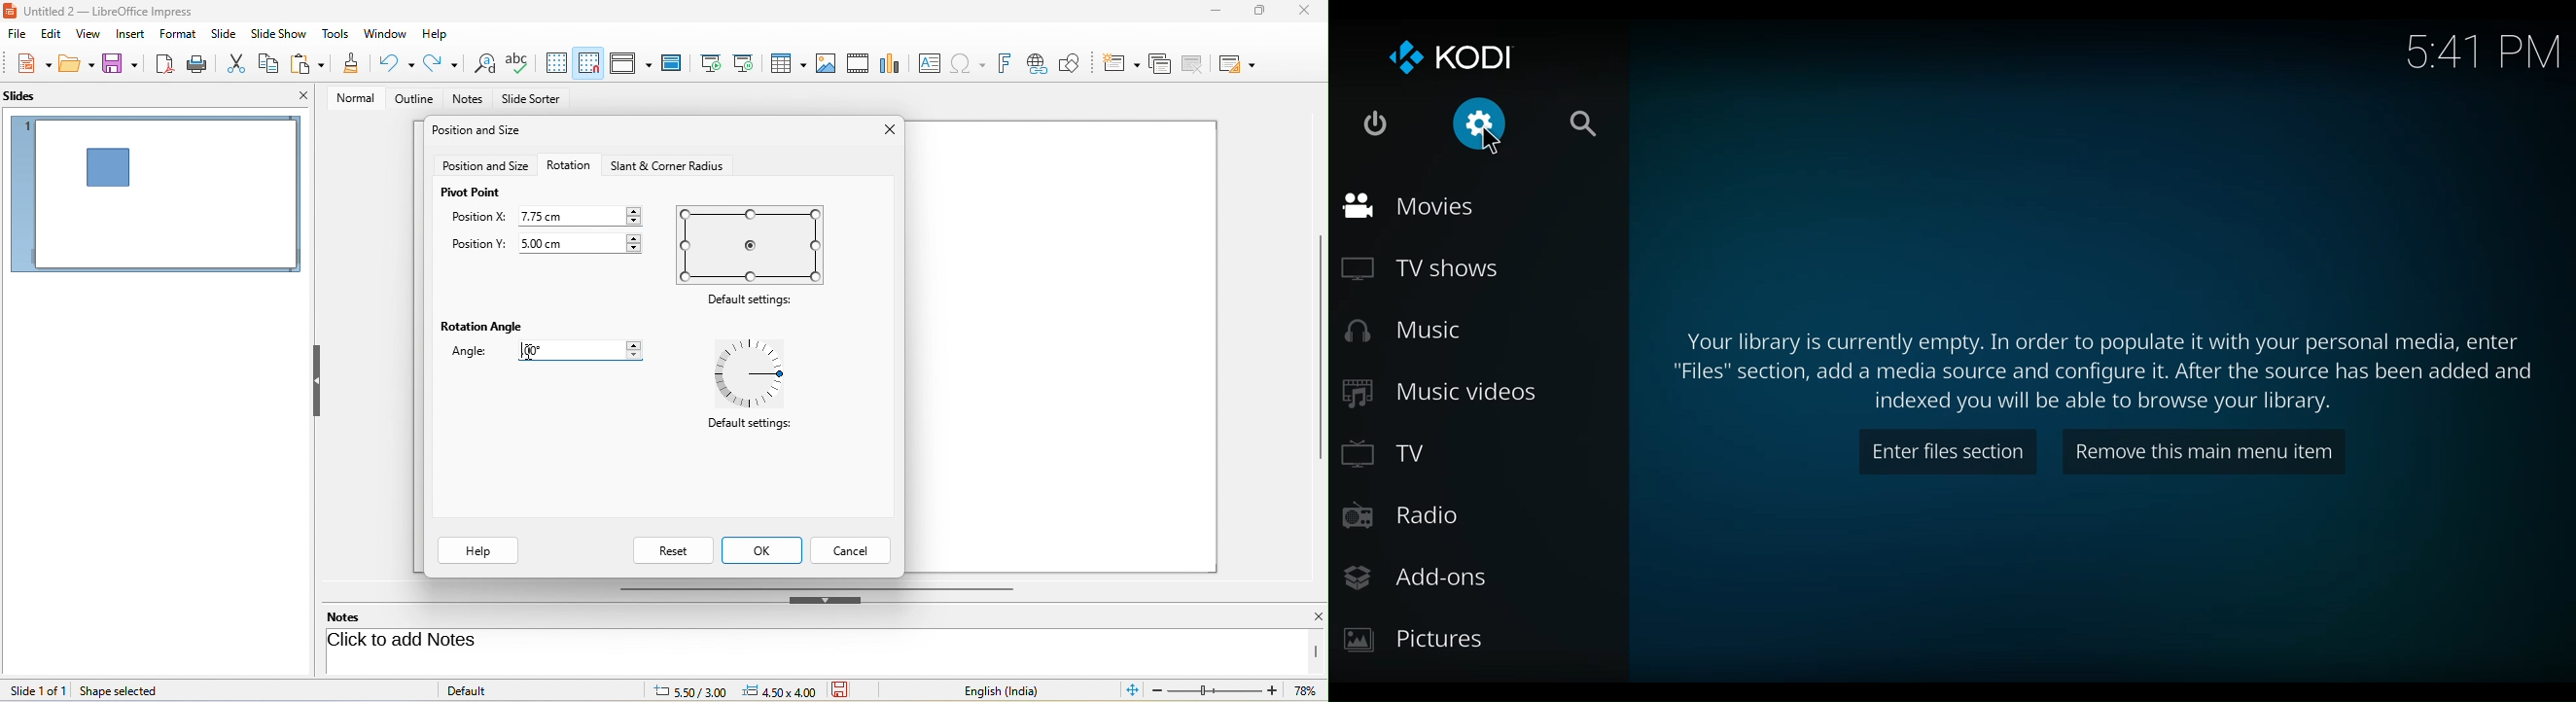 Image resolution: width=2576 pixels, height=728 pixels. I want to click on libre office impress logo, so click(9, 10).